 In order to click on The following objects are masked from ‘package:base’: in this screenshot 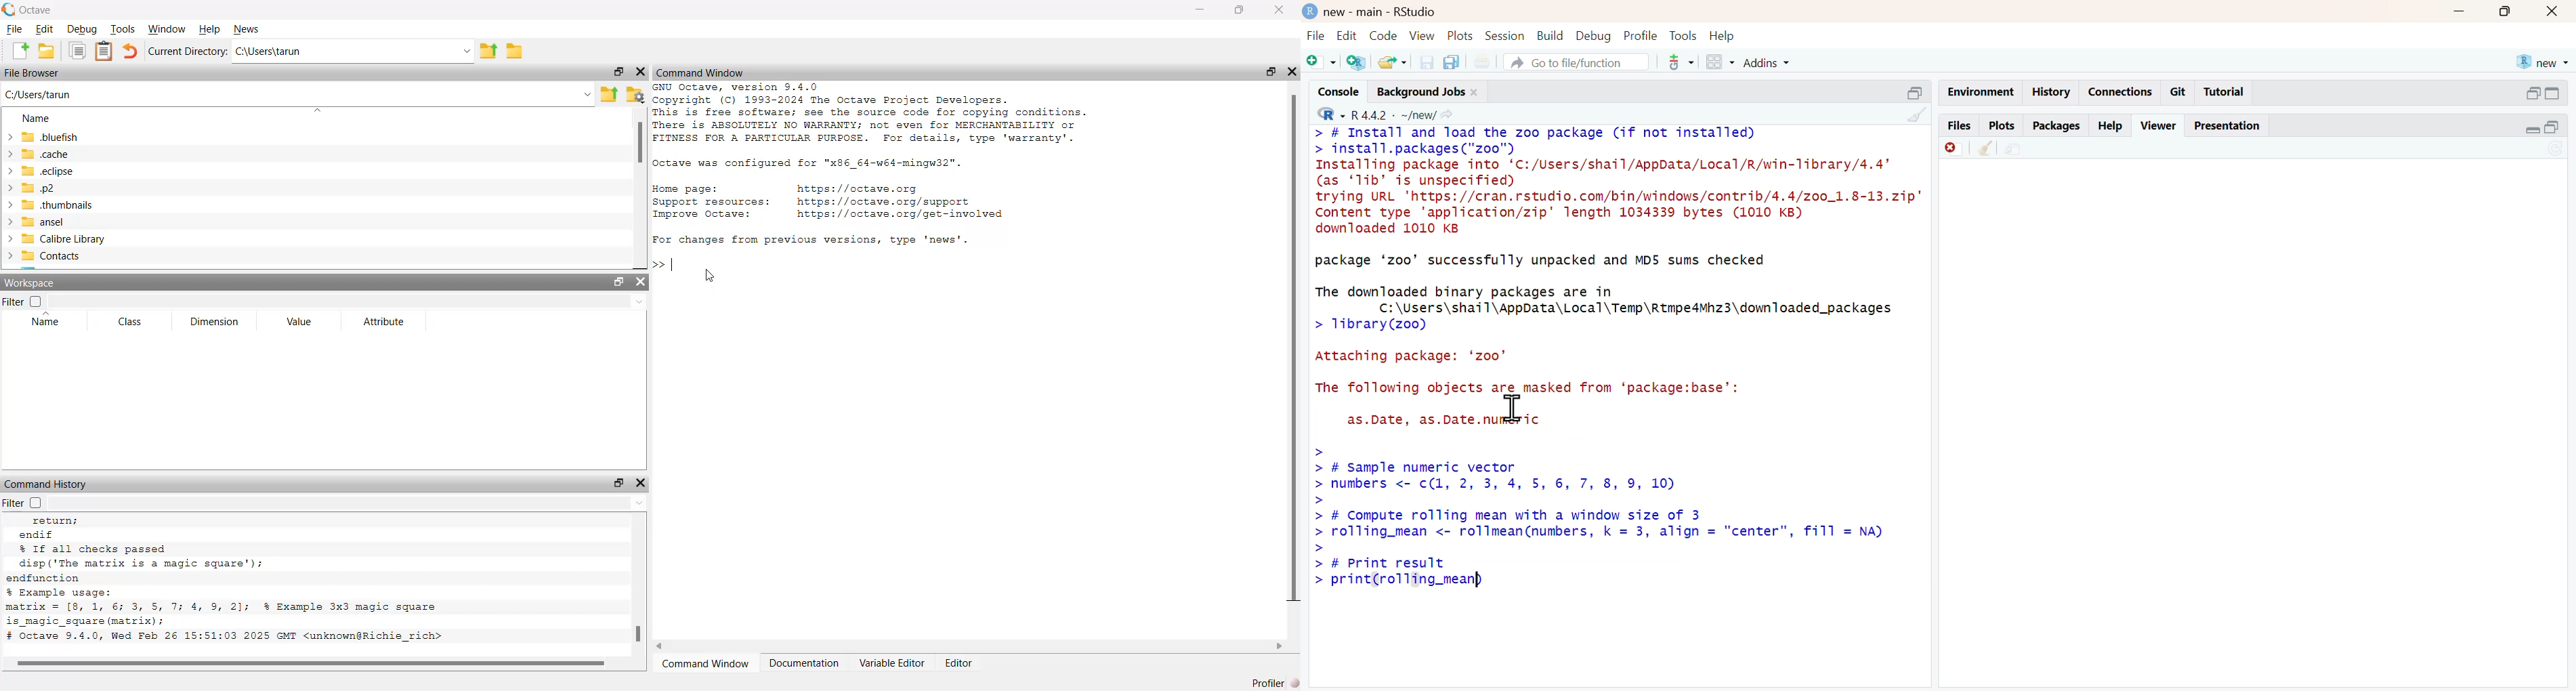, I will do `click(1528, 389)`.